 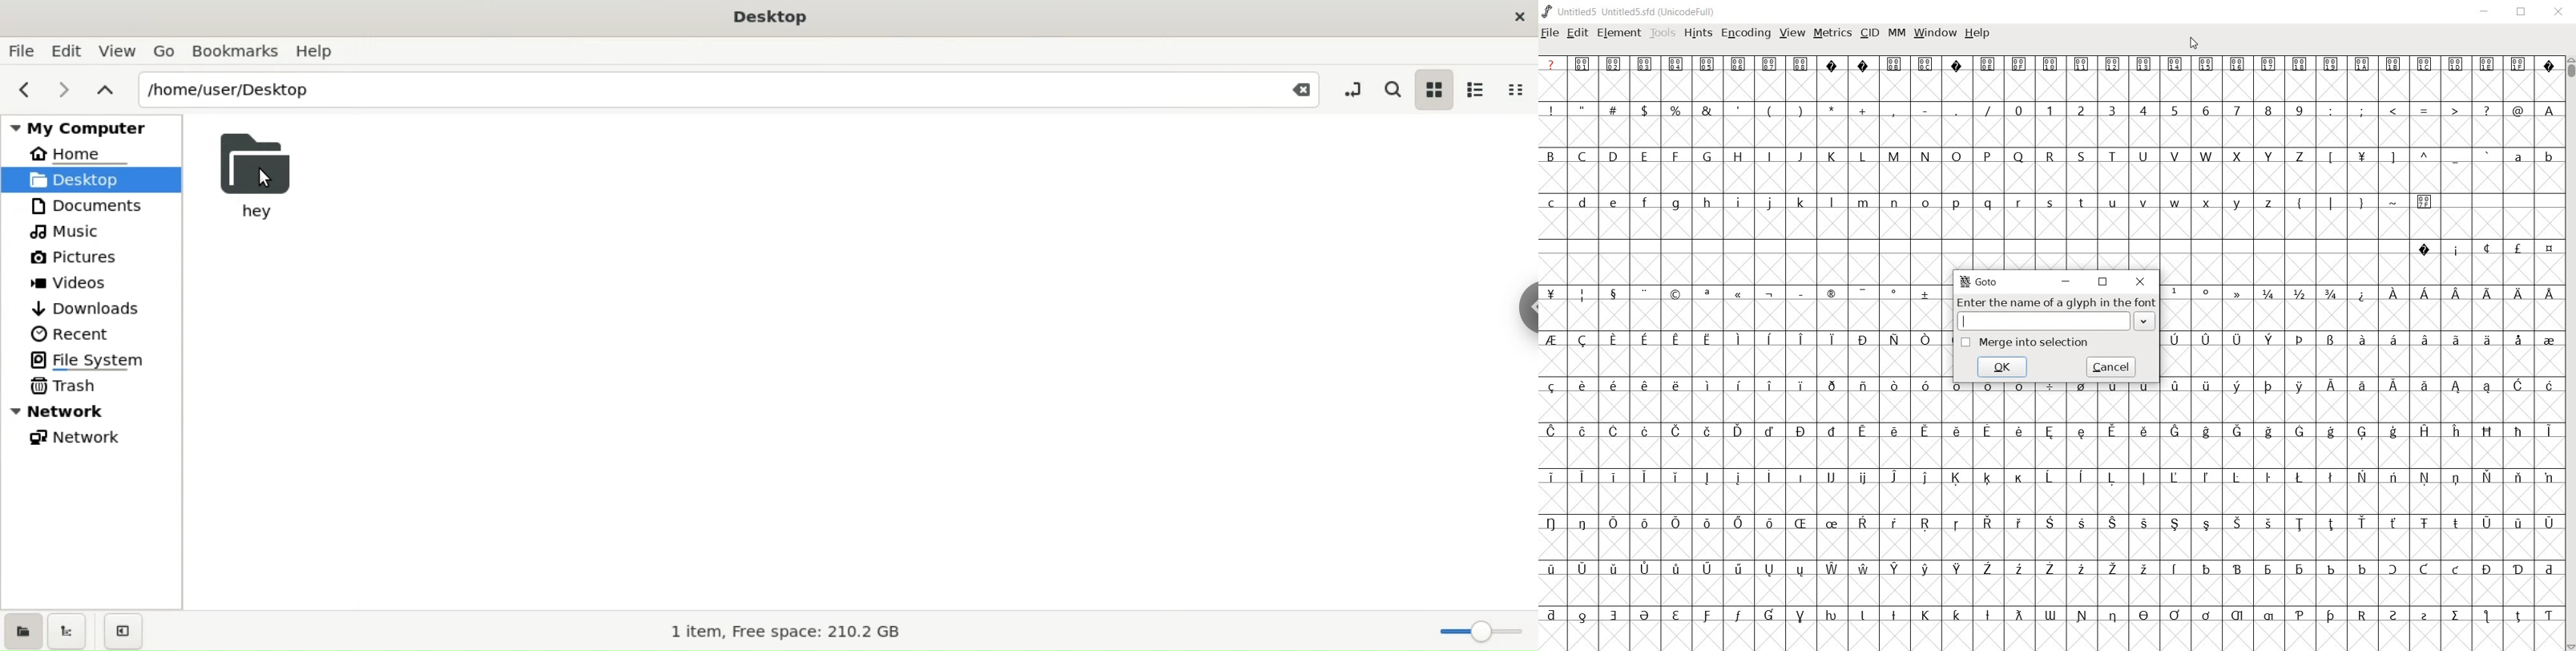 What do you see at coordinates (1957, 569) in the screenshot?
I see `Symbol` at bounding box center [1957, 569].